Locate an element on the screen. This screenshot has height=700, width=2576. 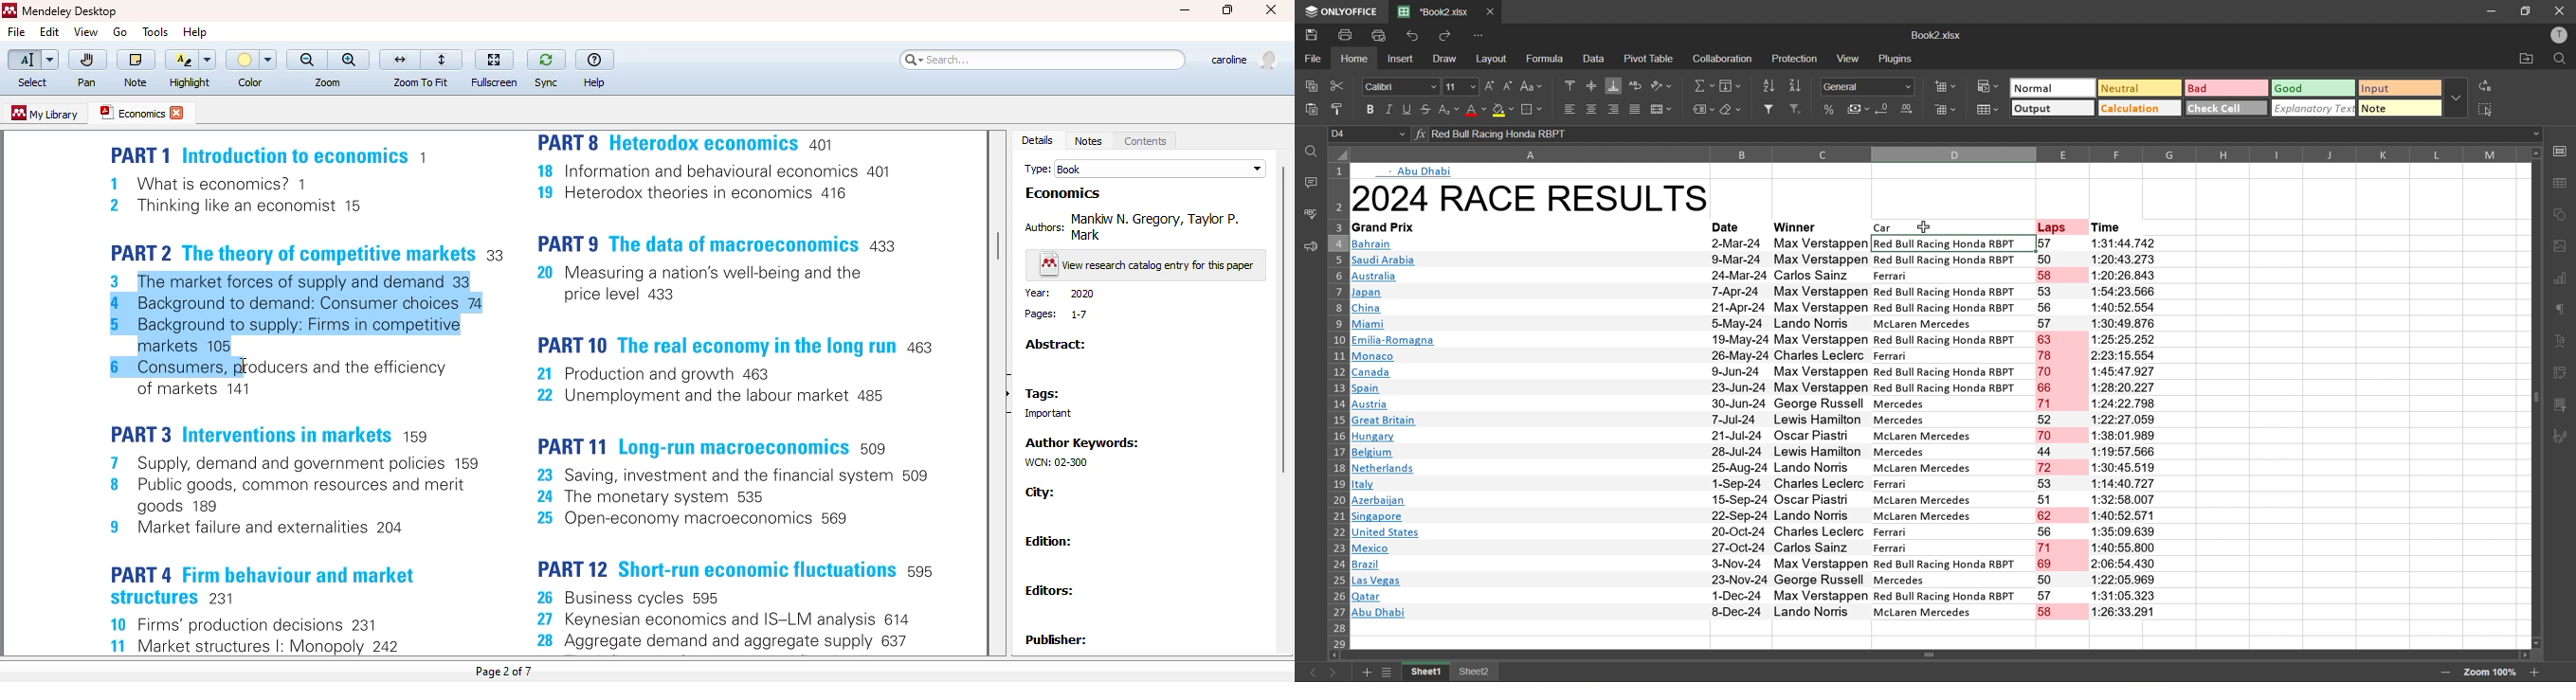
city is located at coordinates (1041, 493).